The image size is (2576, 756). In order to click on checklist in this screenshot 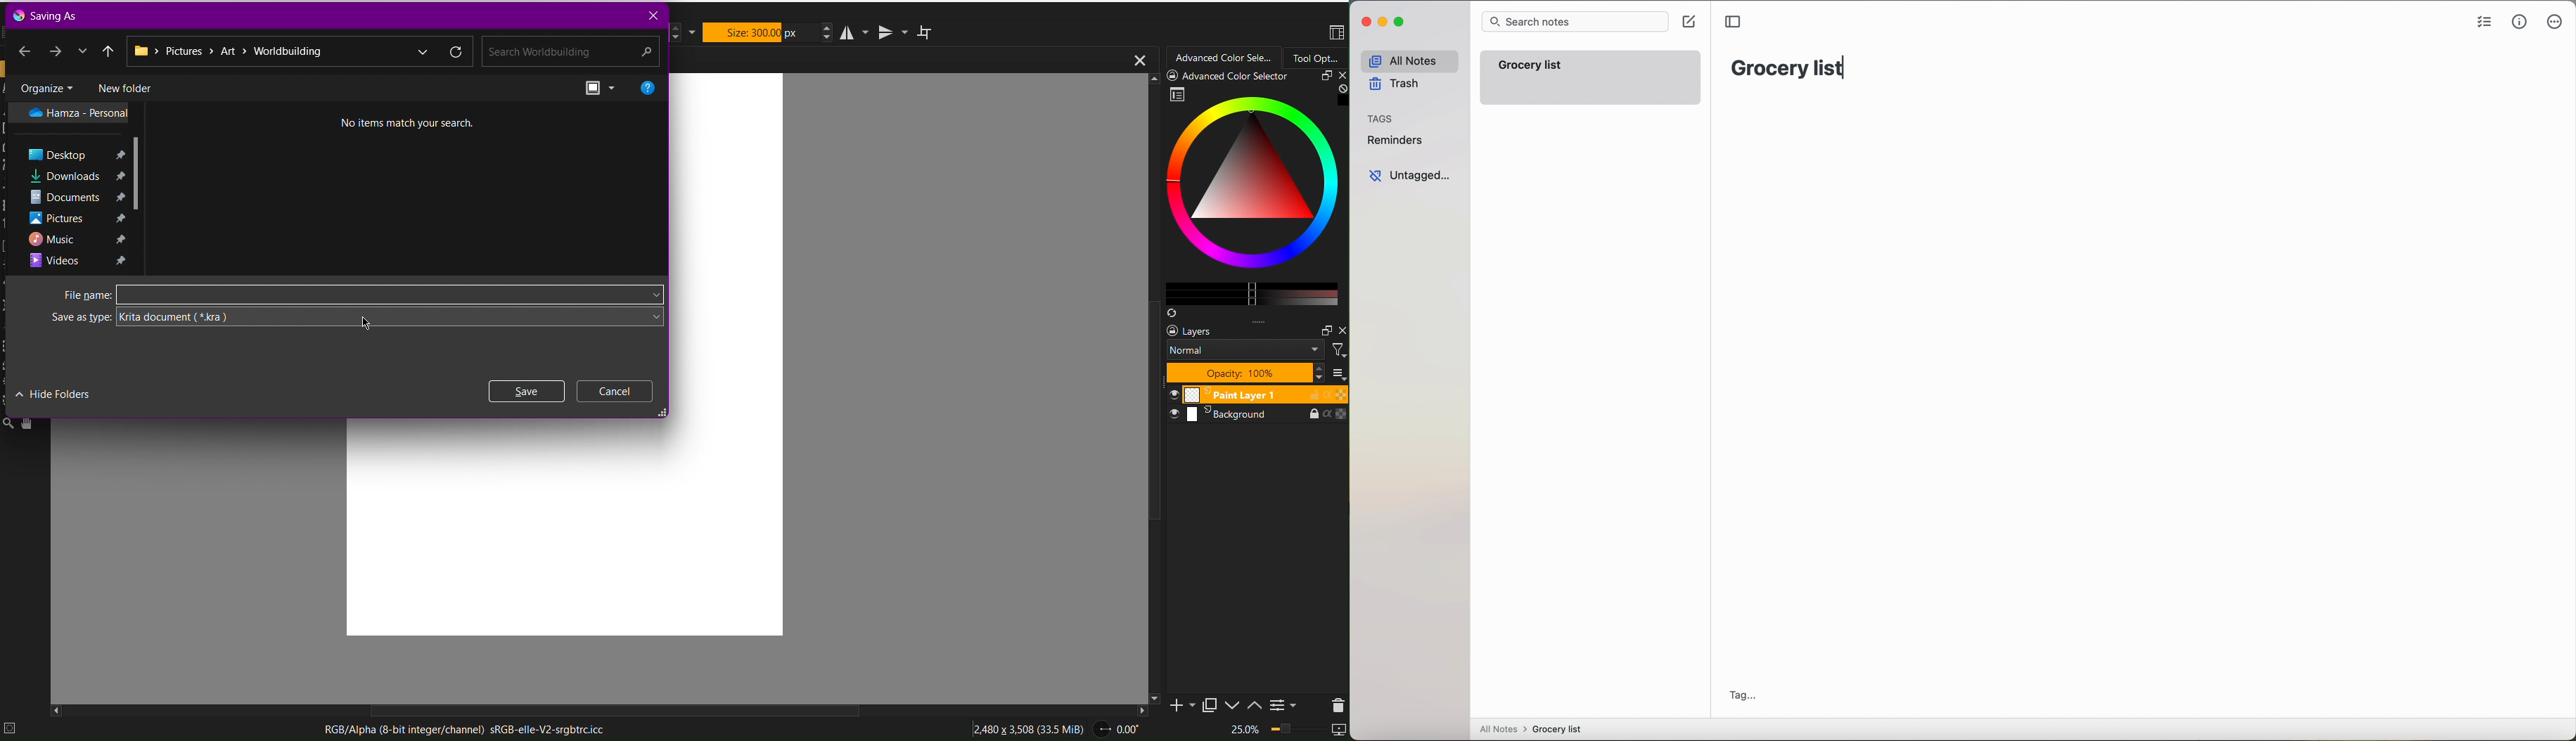, I will do `click(2485, 23)`.